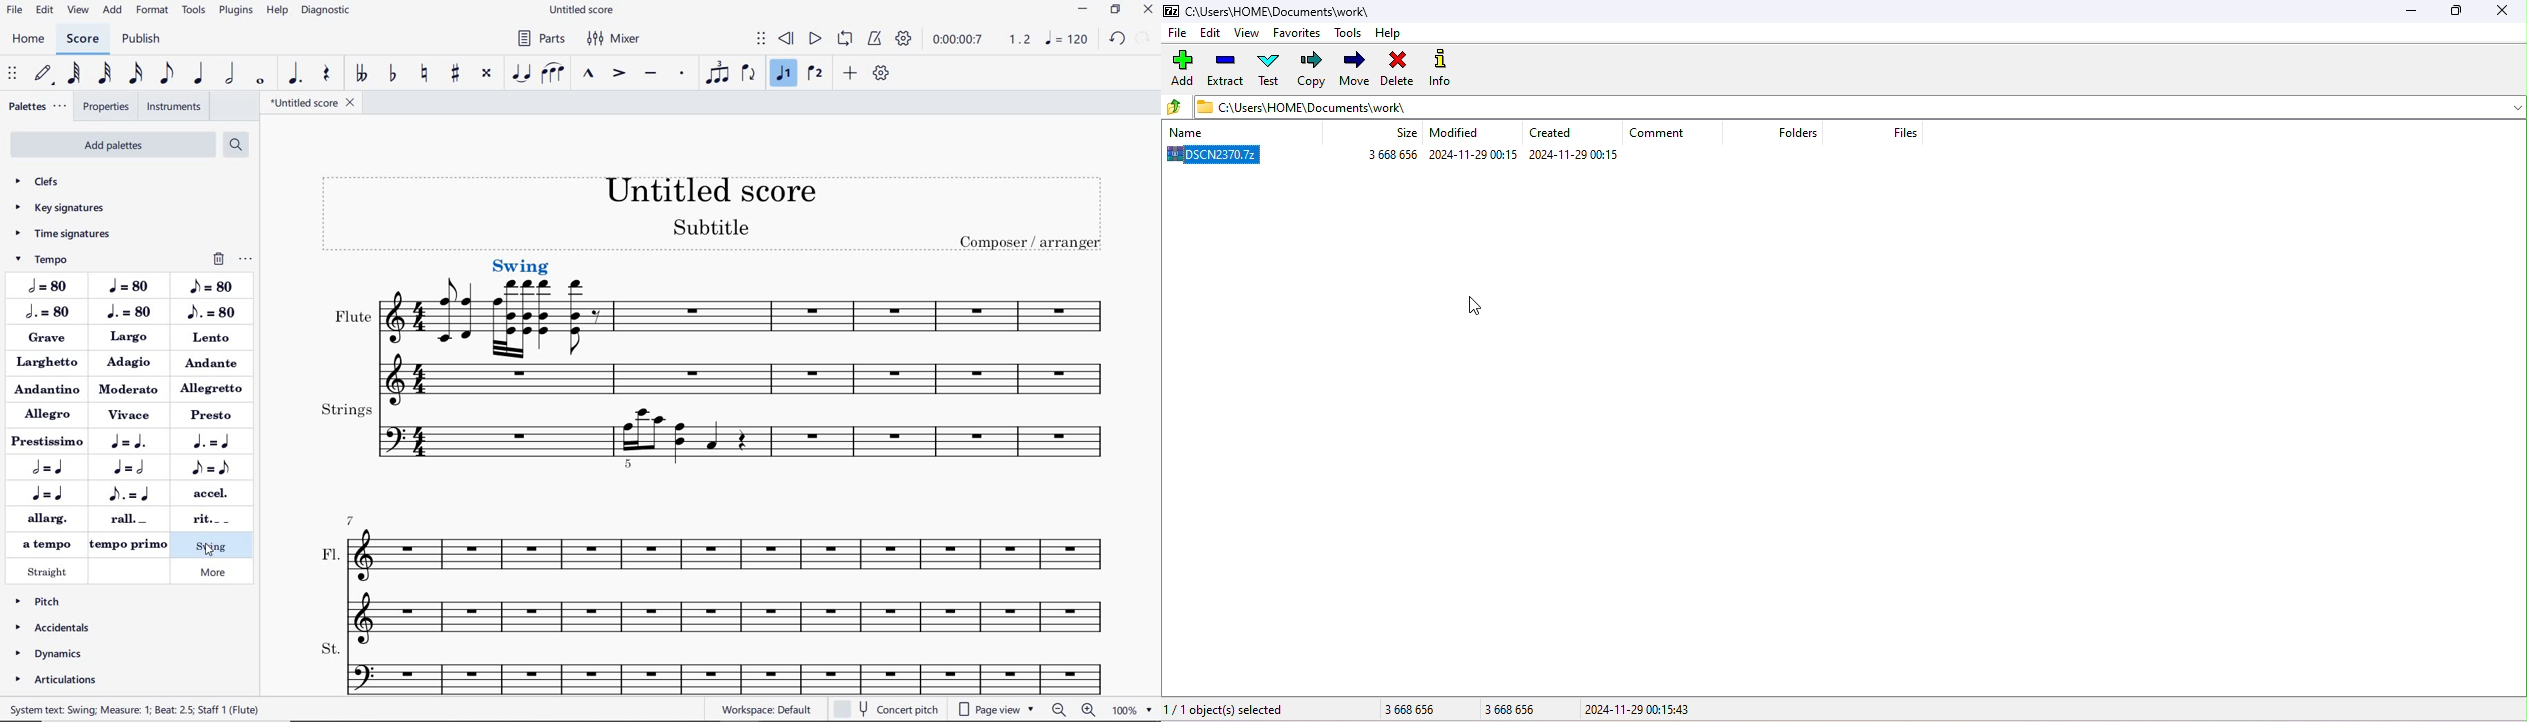  What do you see at coordinates (212, 582) in the screenshot?
I see `SWING` at bounding box center [212, 582].